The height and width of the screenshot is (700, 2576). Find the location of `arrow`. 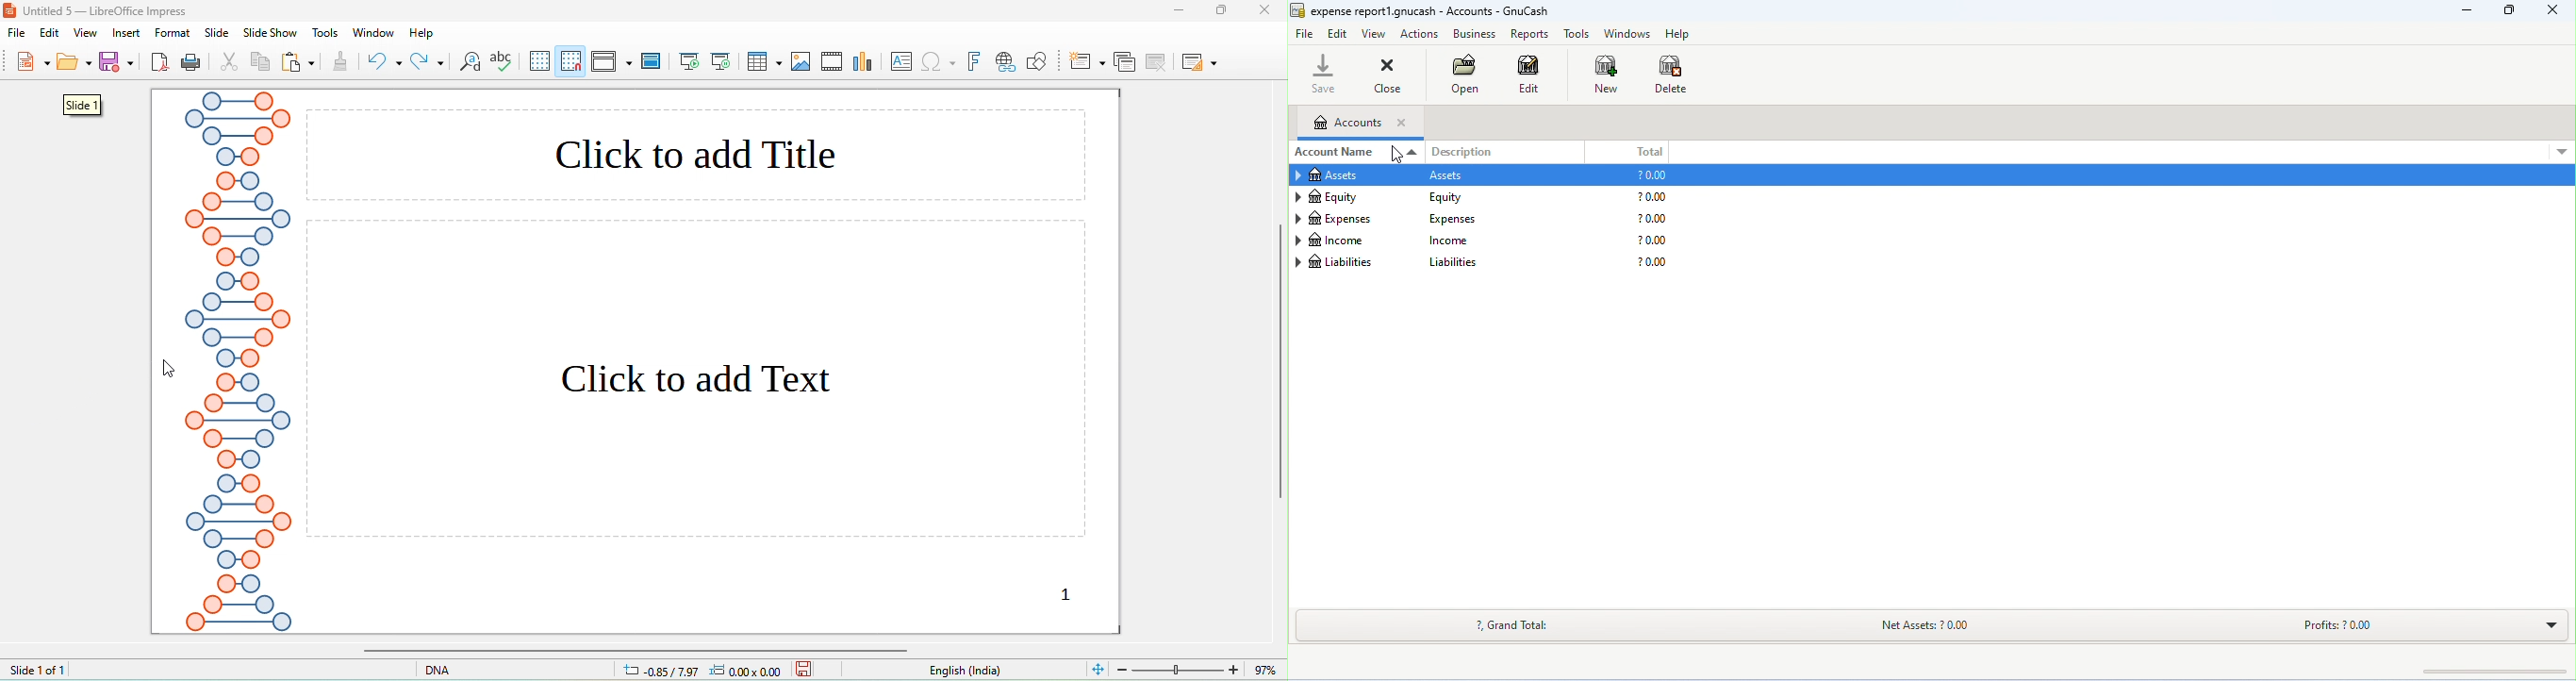

arrow is located at coordinates (1296, 197).